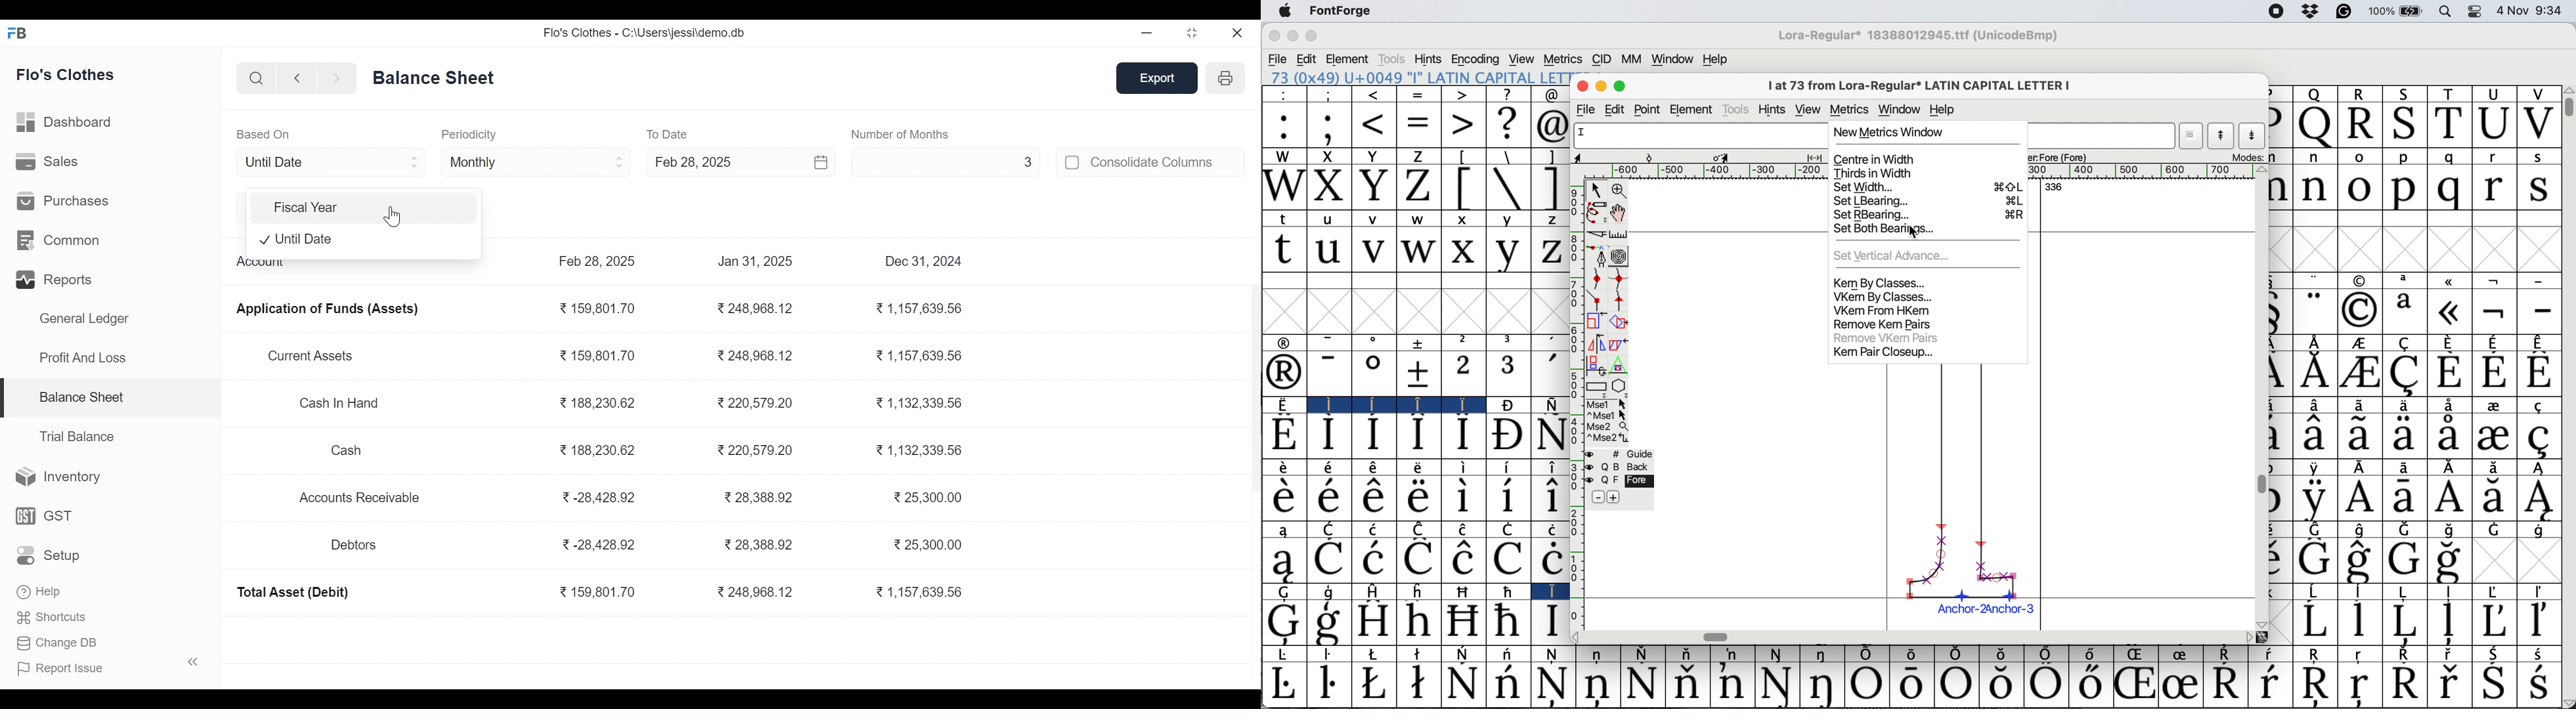 The height and width of the screenshot is (728, 2576). Describe the element at coordinates (2366, 468) in the screenshot. I see `Symbol` at that location.